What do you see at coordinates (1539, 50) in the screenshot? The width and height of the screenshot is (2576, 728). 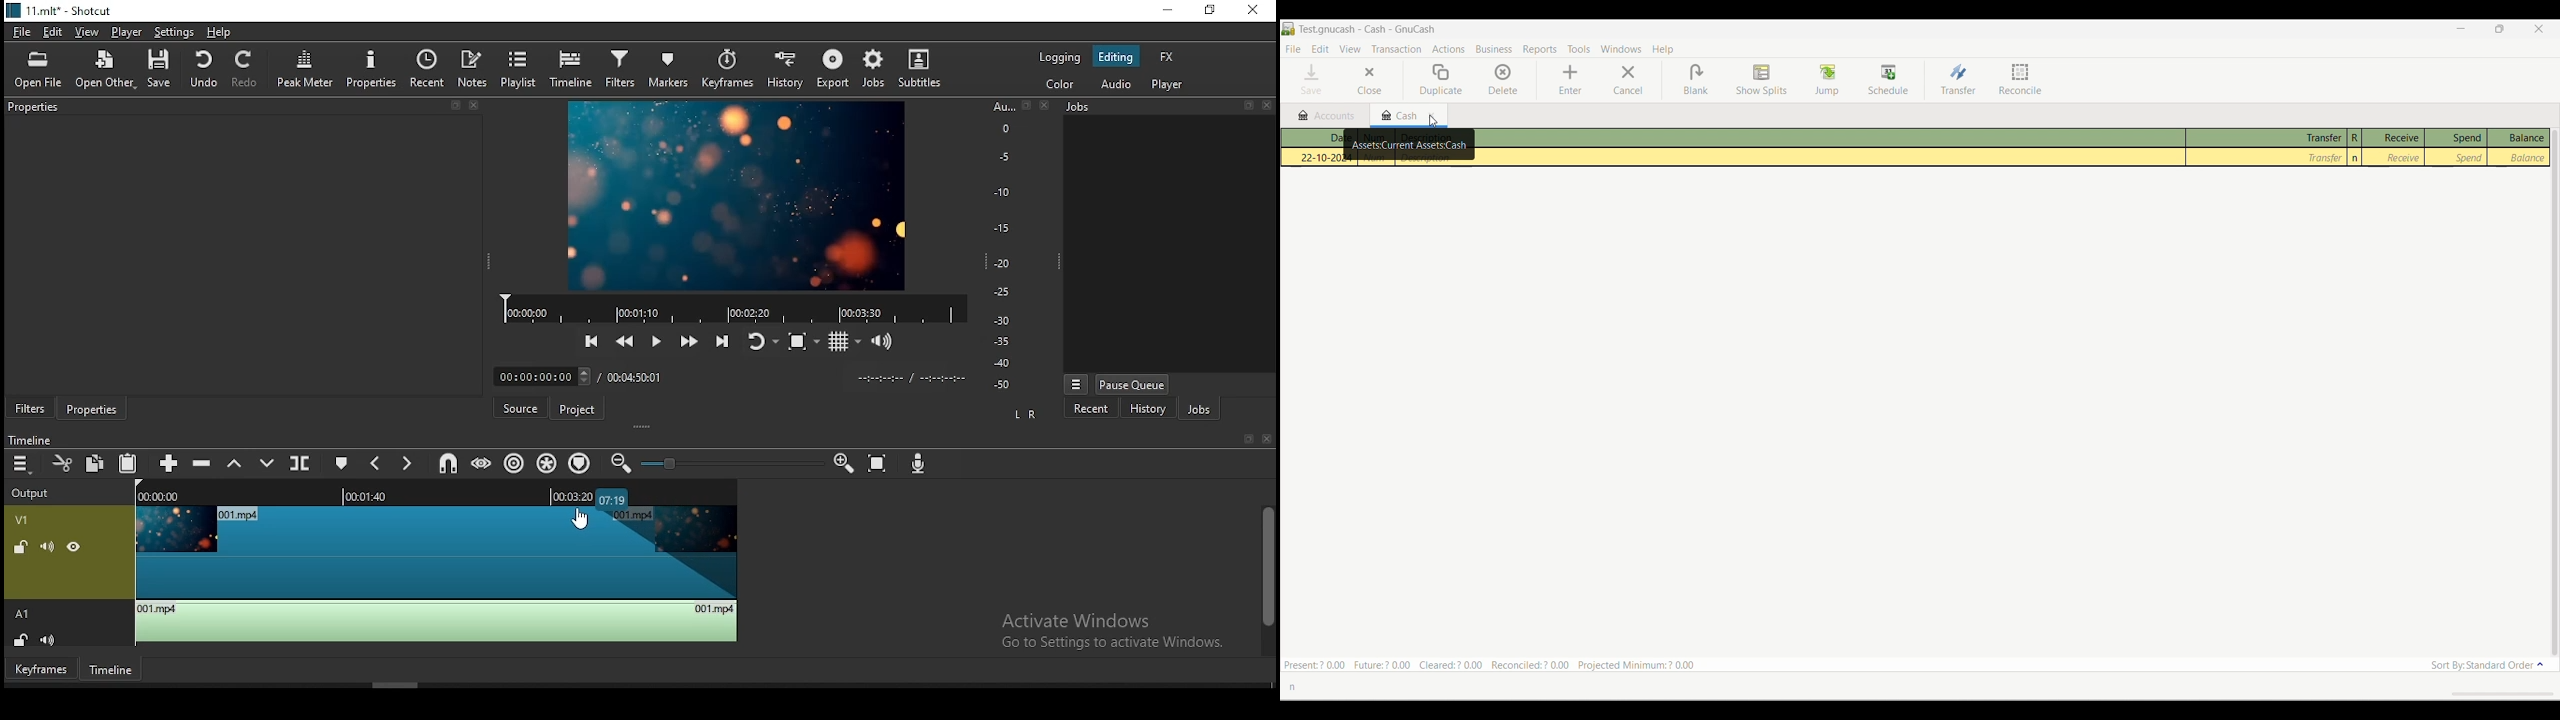 I see `Reports` at bounding box center [1539, 50].